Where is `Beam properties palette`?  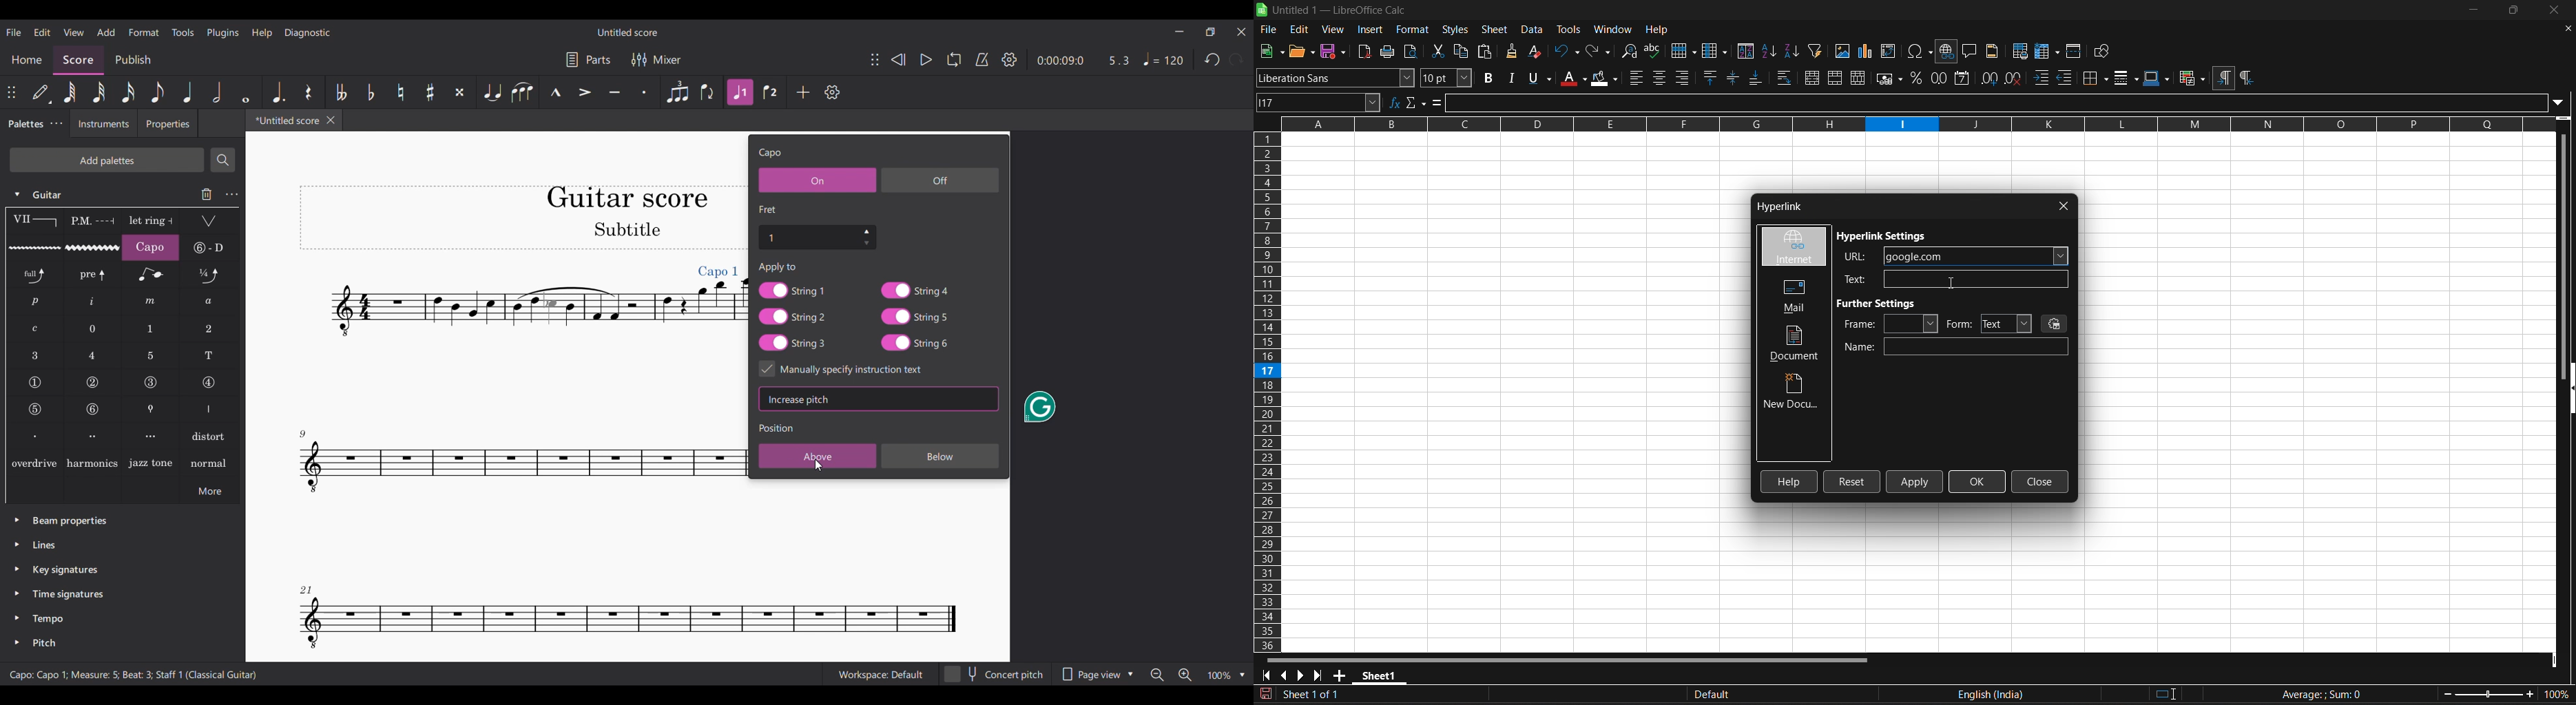 Beam properties palette is located at coordinates (70, 522).